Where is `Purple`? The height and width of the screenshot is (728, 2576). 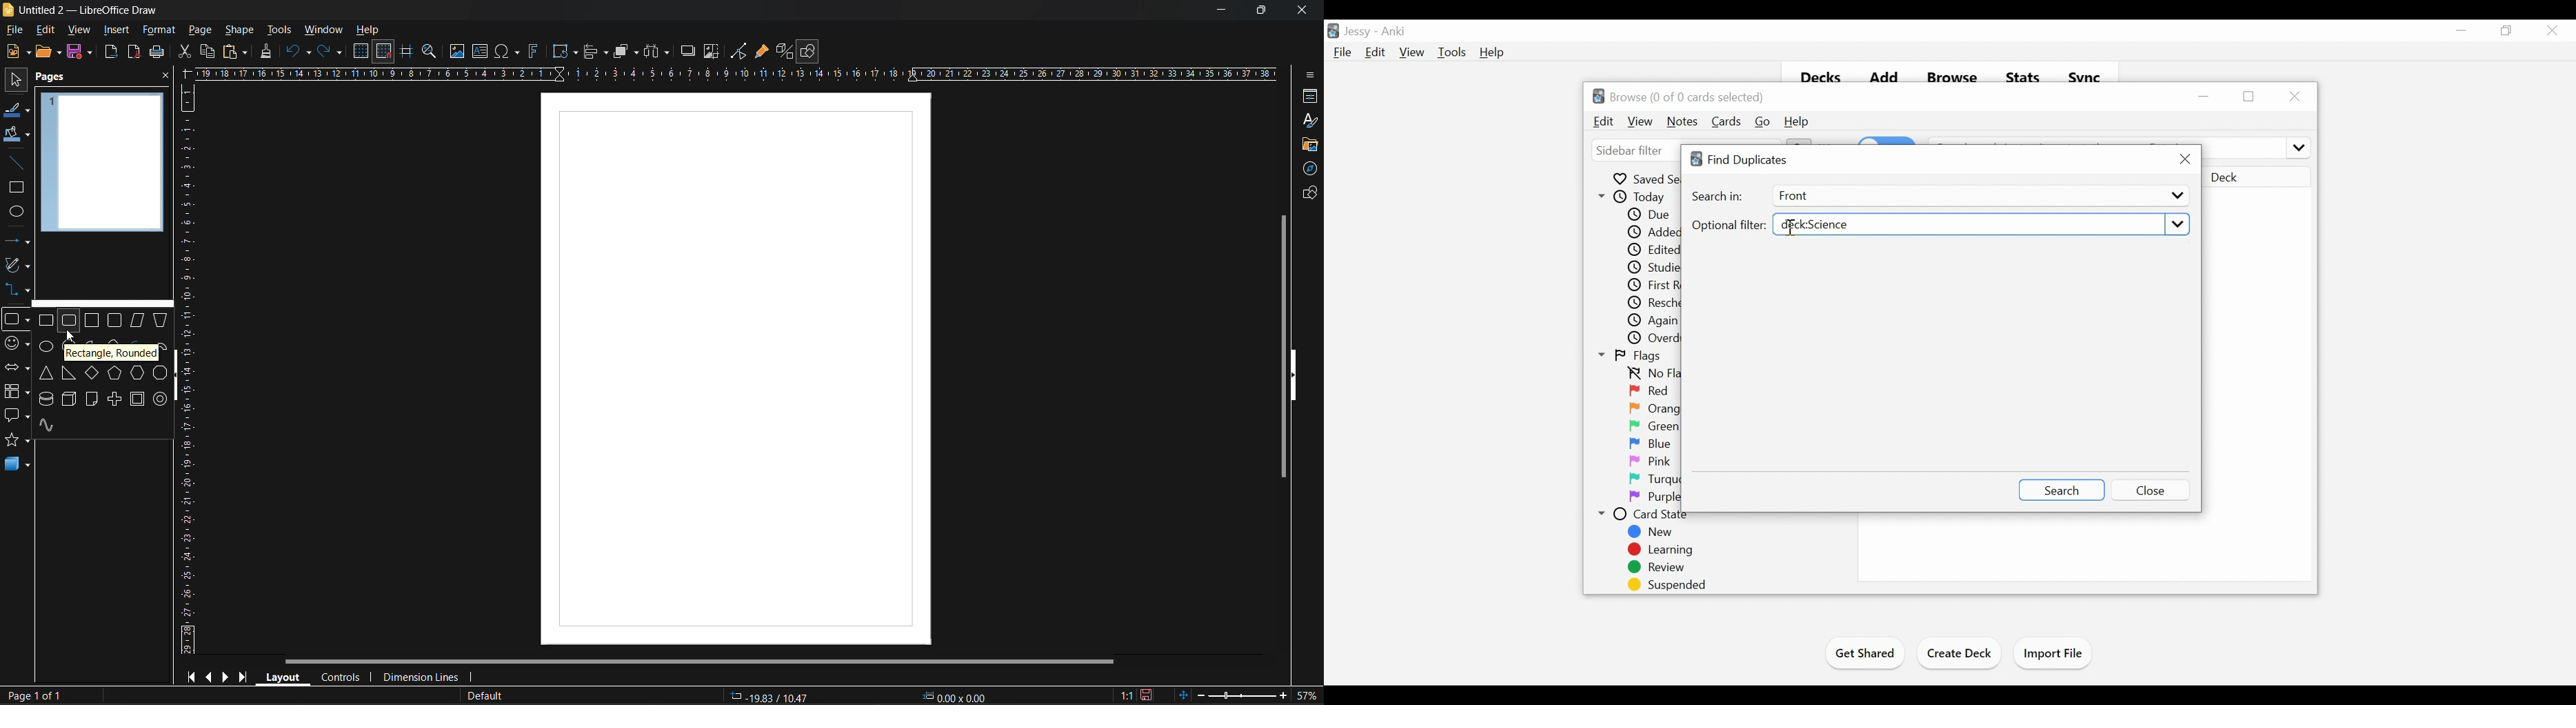 Purple is located at coordinates (1655, 497).